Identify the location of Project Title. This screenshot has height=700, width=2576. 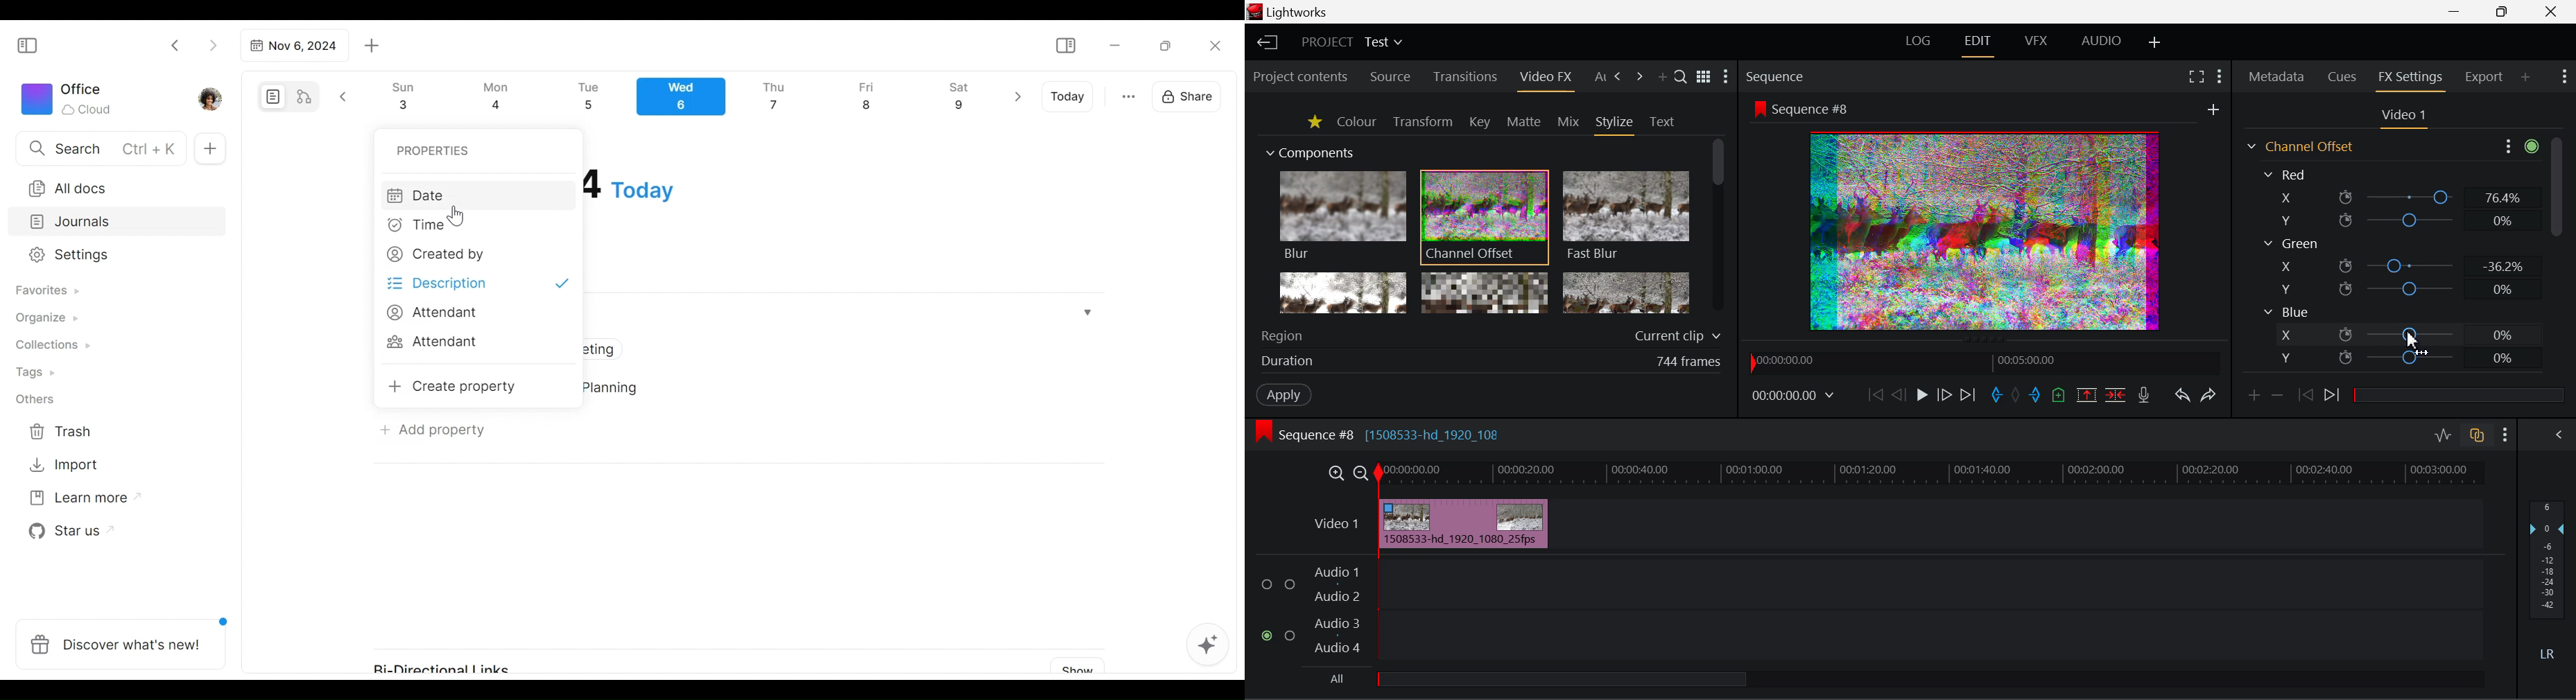
(1351, 40).